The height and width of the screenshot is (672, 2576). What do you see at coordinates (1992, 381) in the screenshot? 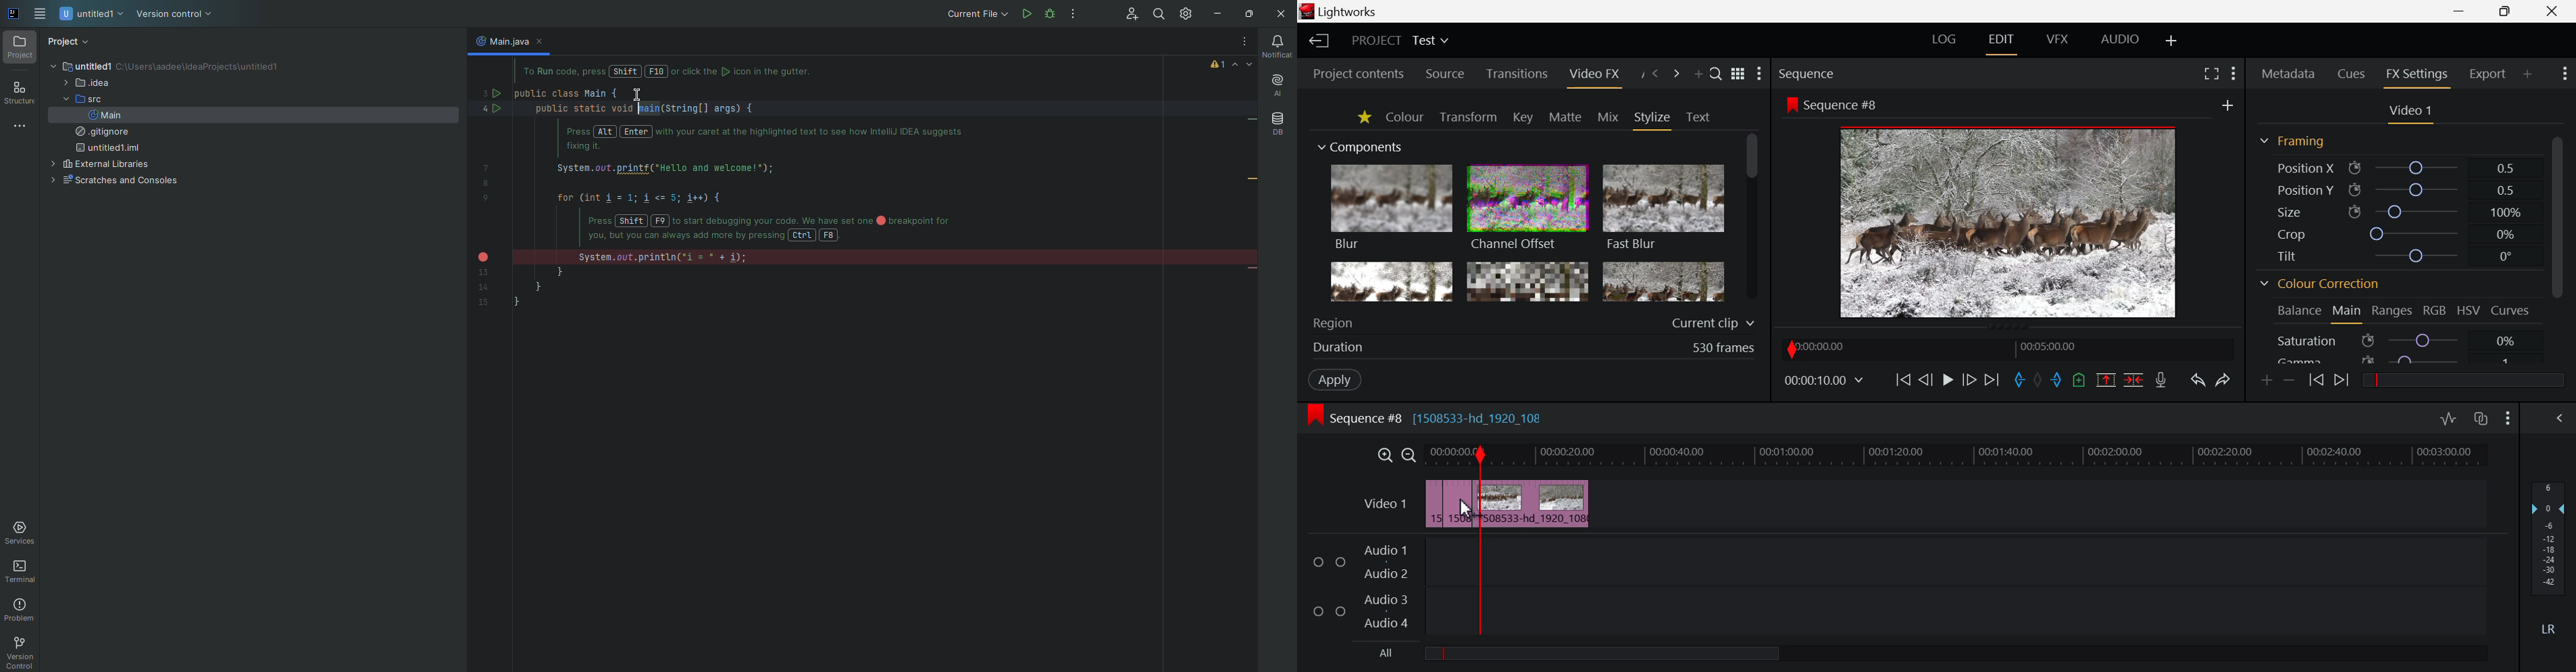
I see `To End` at bounding box center [1992, 381].